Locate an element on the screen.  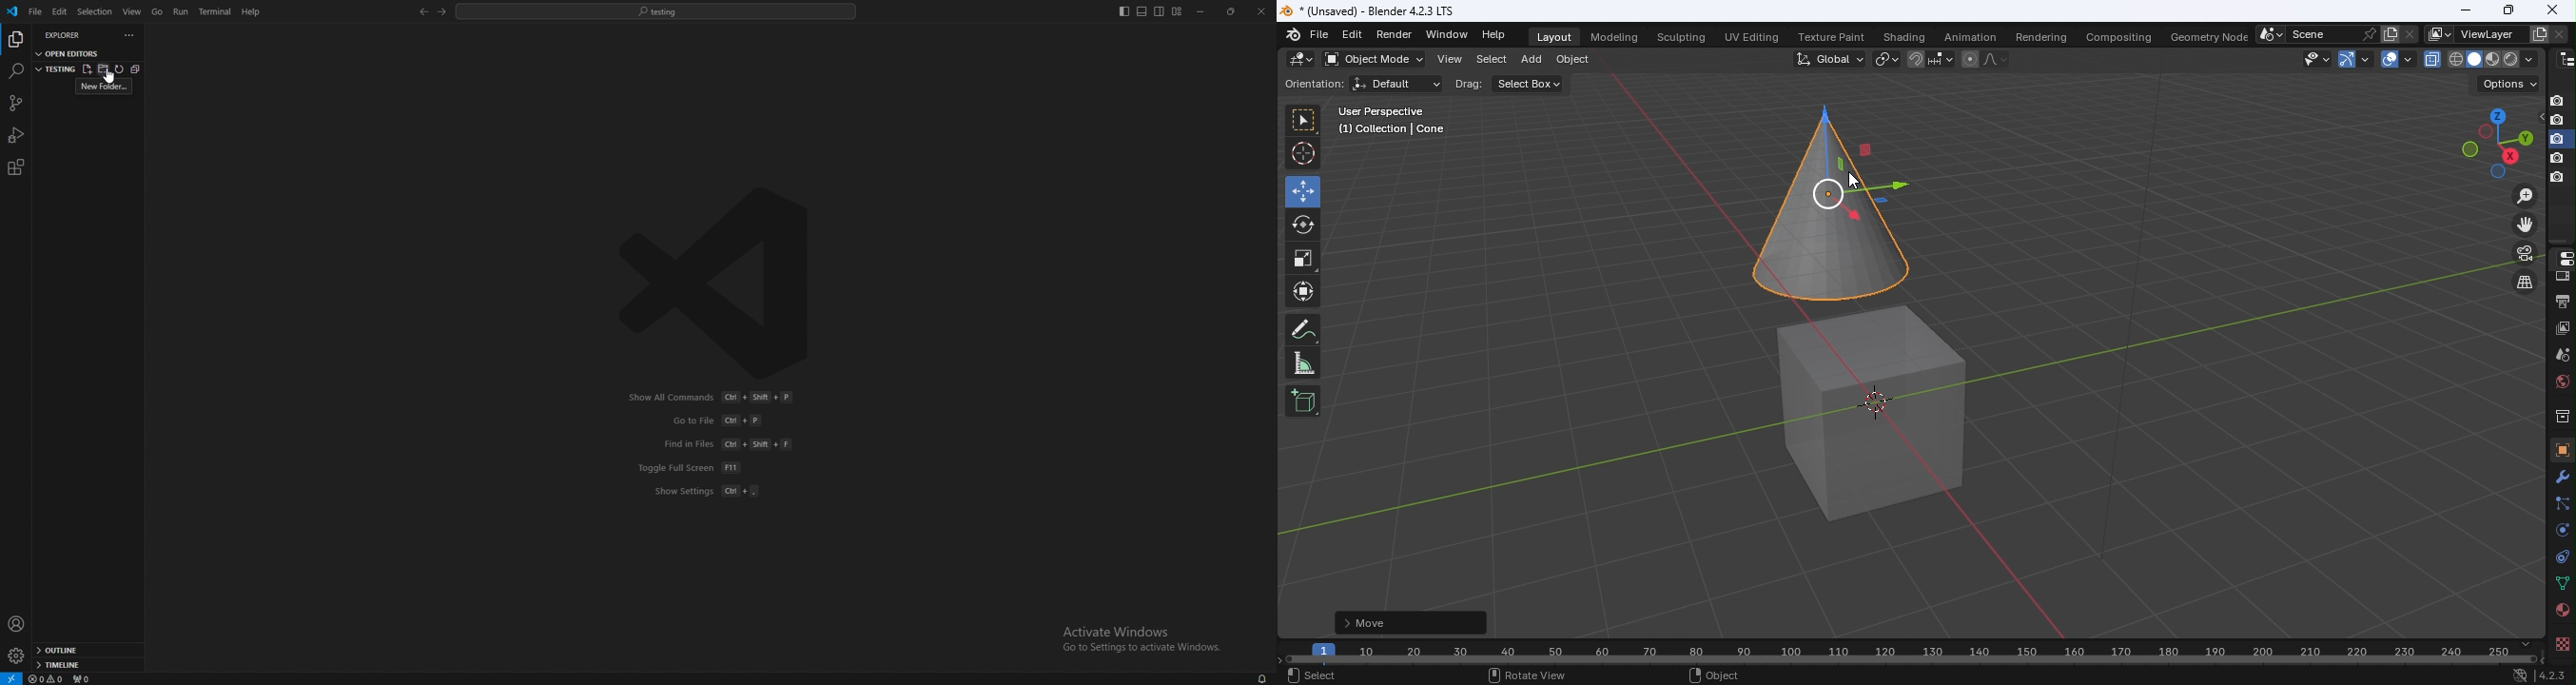
tooltip is located at coordinates (104, 86).